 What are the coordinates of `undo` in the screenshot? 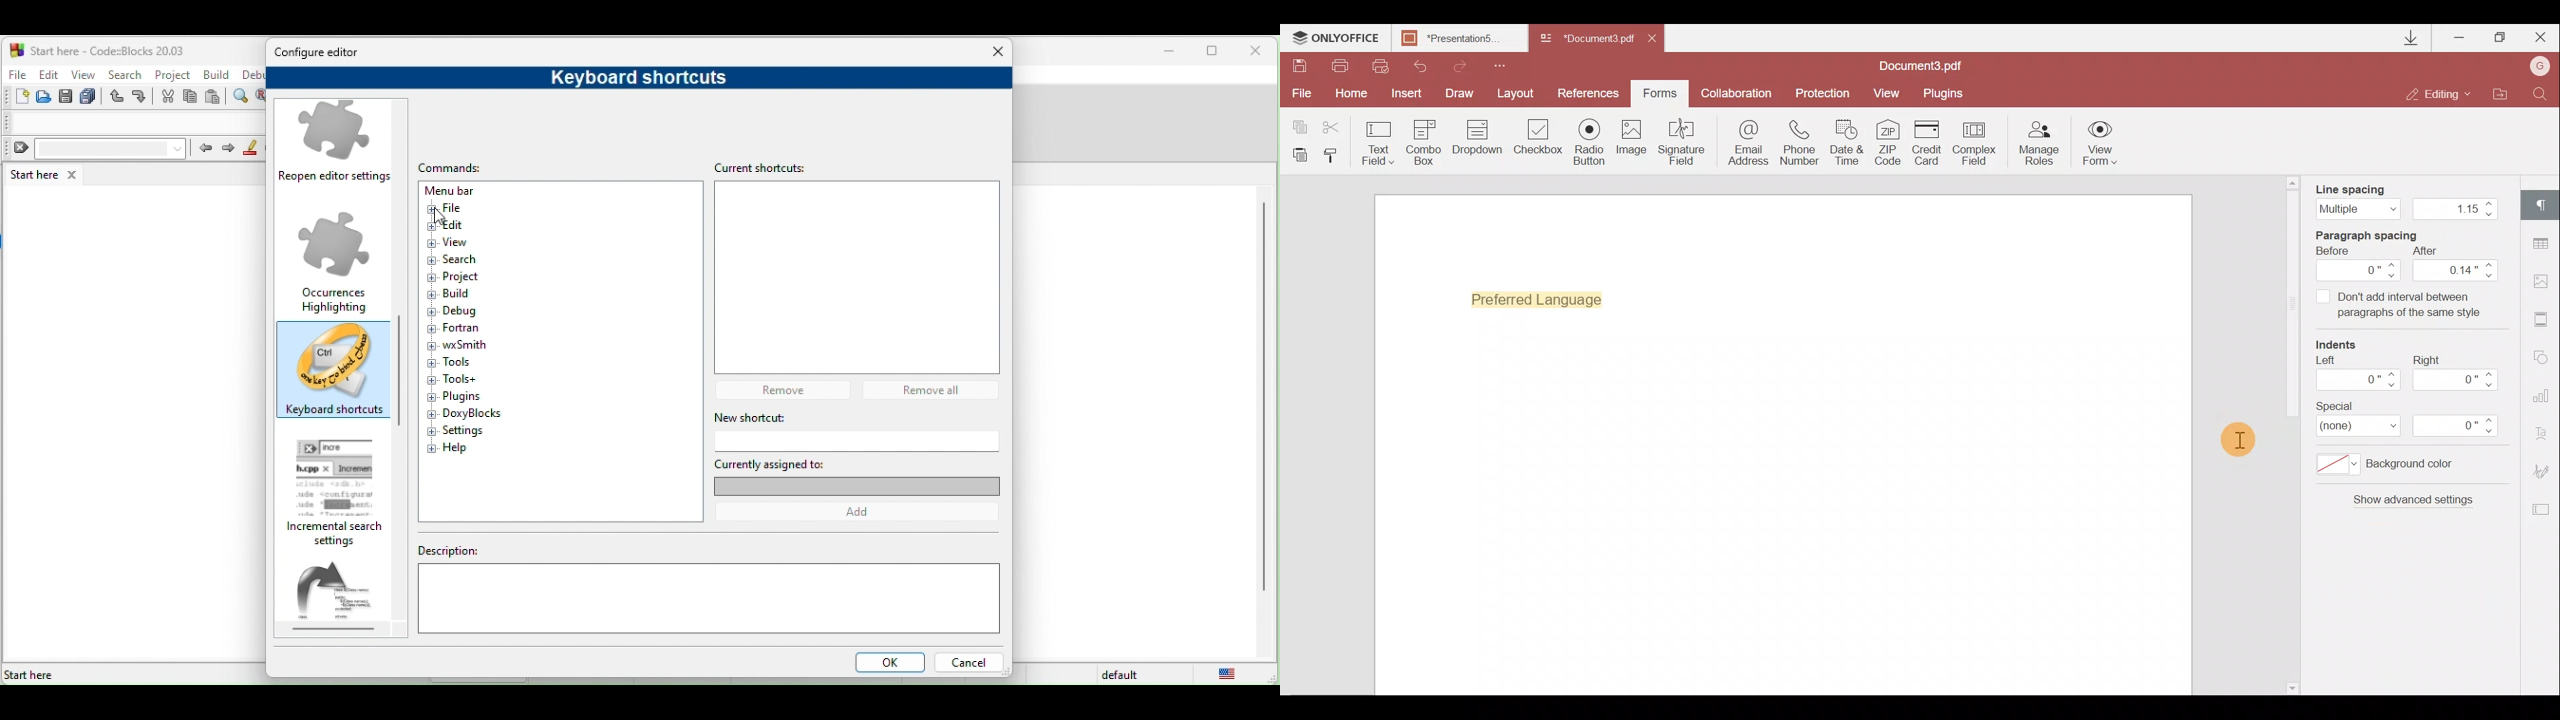 It's located at (118, 97).